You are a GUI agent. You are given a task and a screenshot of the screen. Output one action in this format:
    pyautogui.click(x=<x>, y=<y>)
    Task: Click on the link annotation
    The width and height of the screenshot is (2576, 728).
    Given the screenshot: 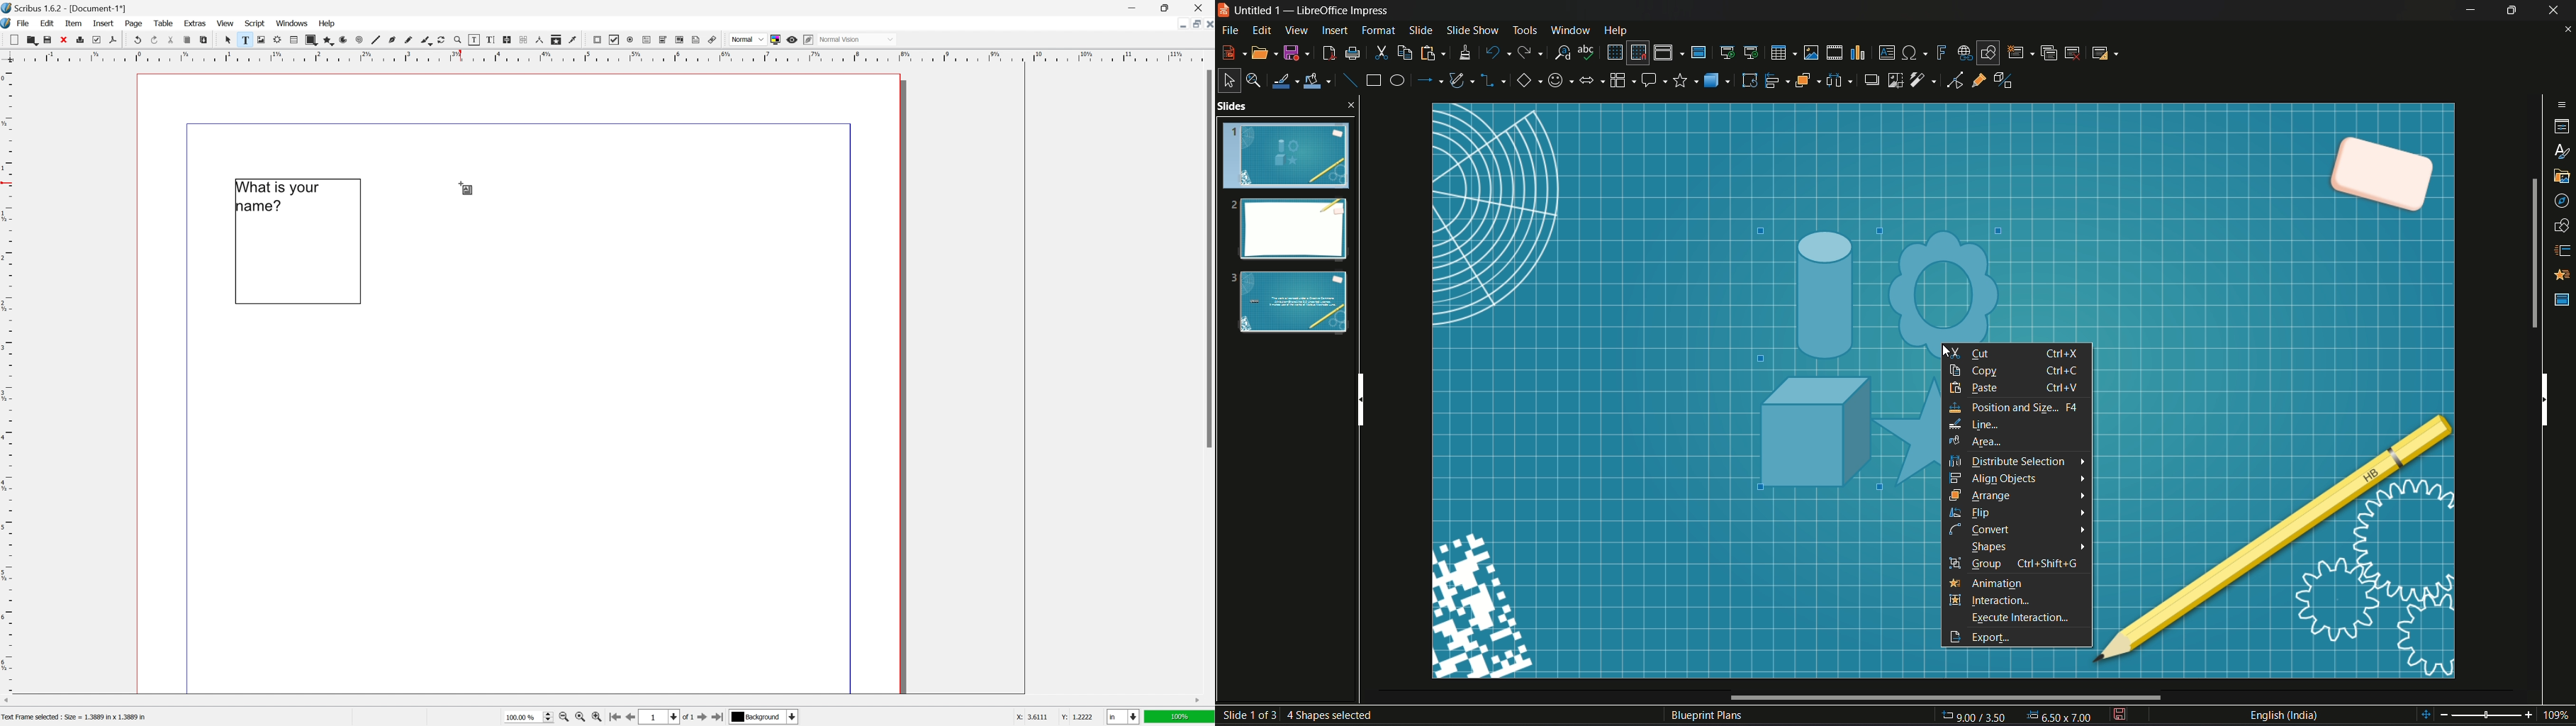 What is the action you would take?
    pyautogui.click(x=713, y=40)
    